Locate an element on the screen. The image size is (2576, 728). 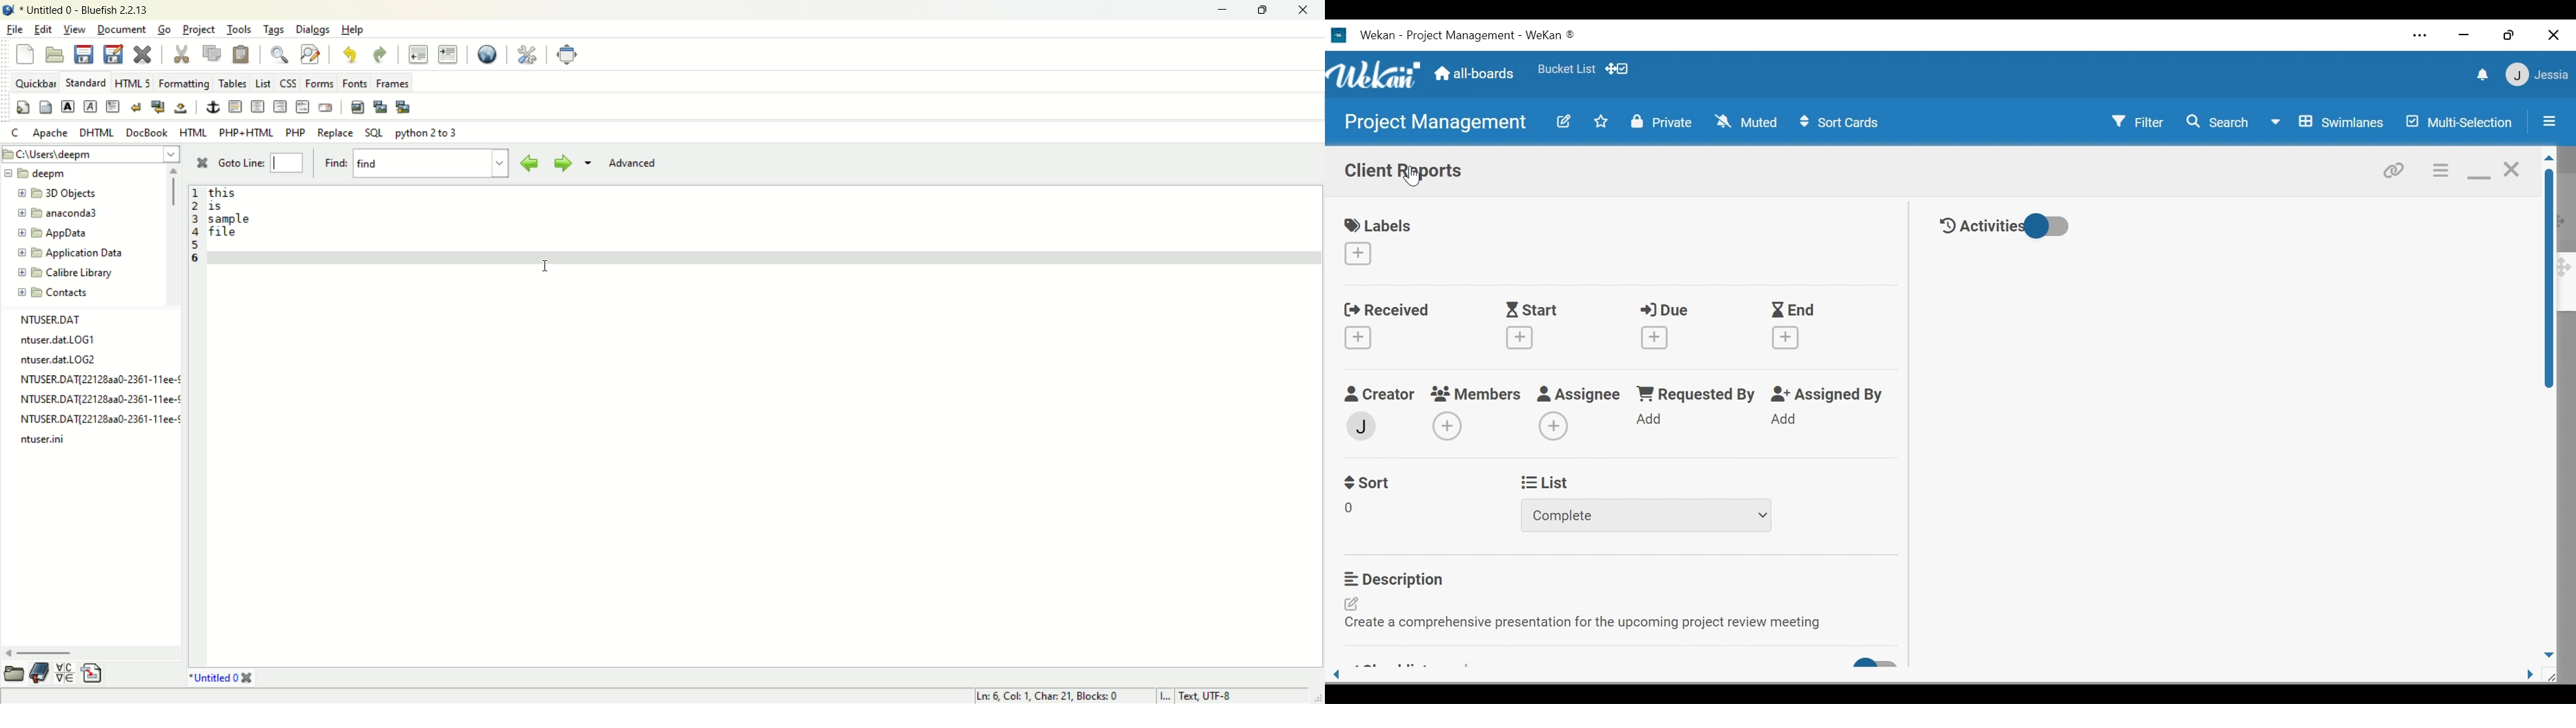
goto line is located at coordinates (259, 162).